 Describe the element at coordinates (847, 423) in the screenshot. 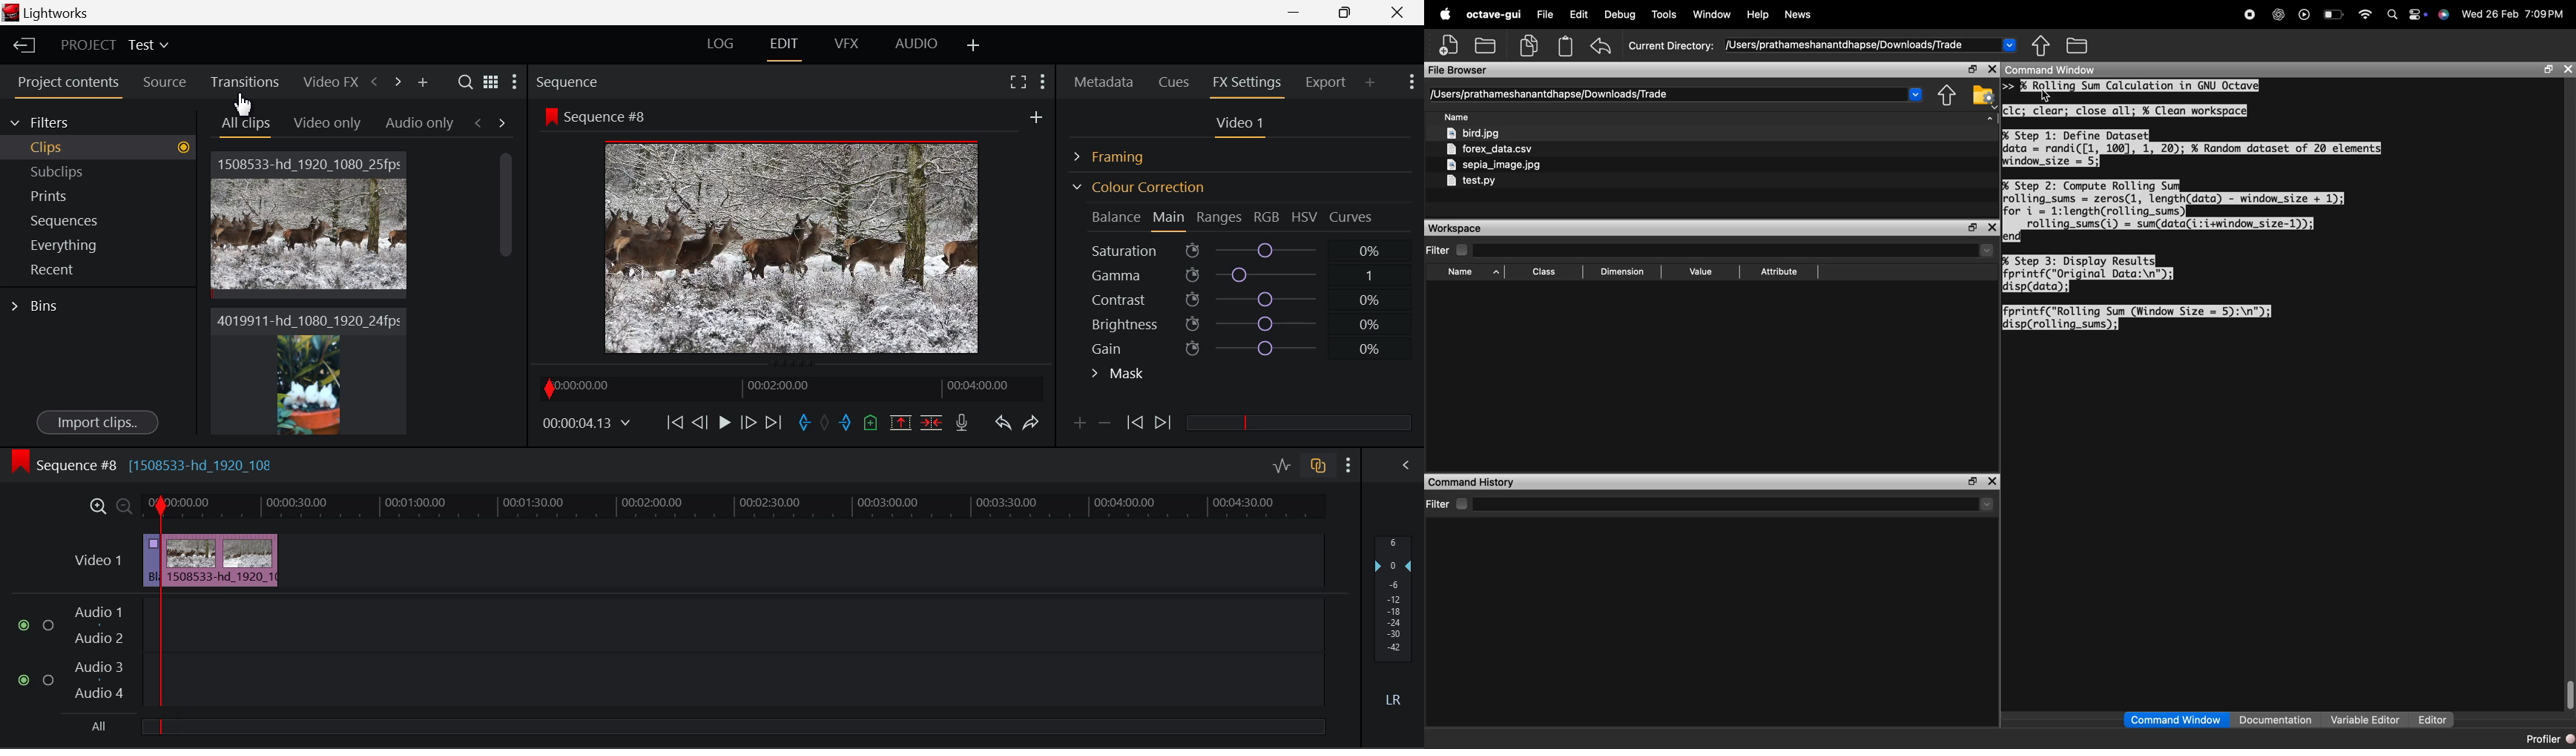

I see `Mark Out` at that location.